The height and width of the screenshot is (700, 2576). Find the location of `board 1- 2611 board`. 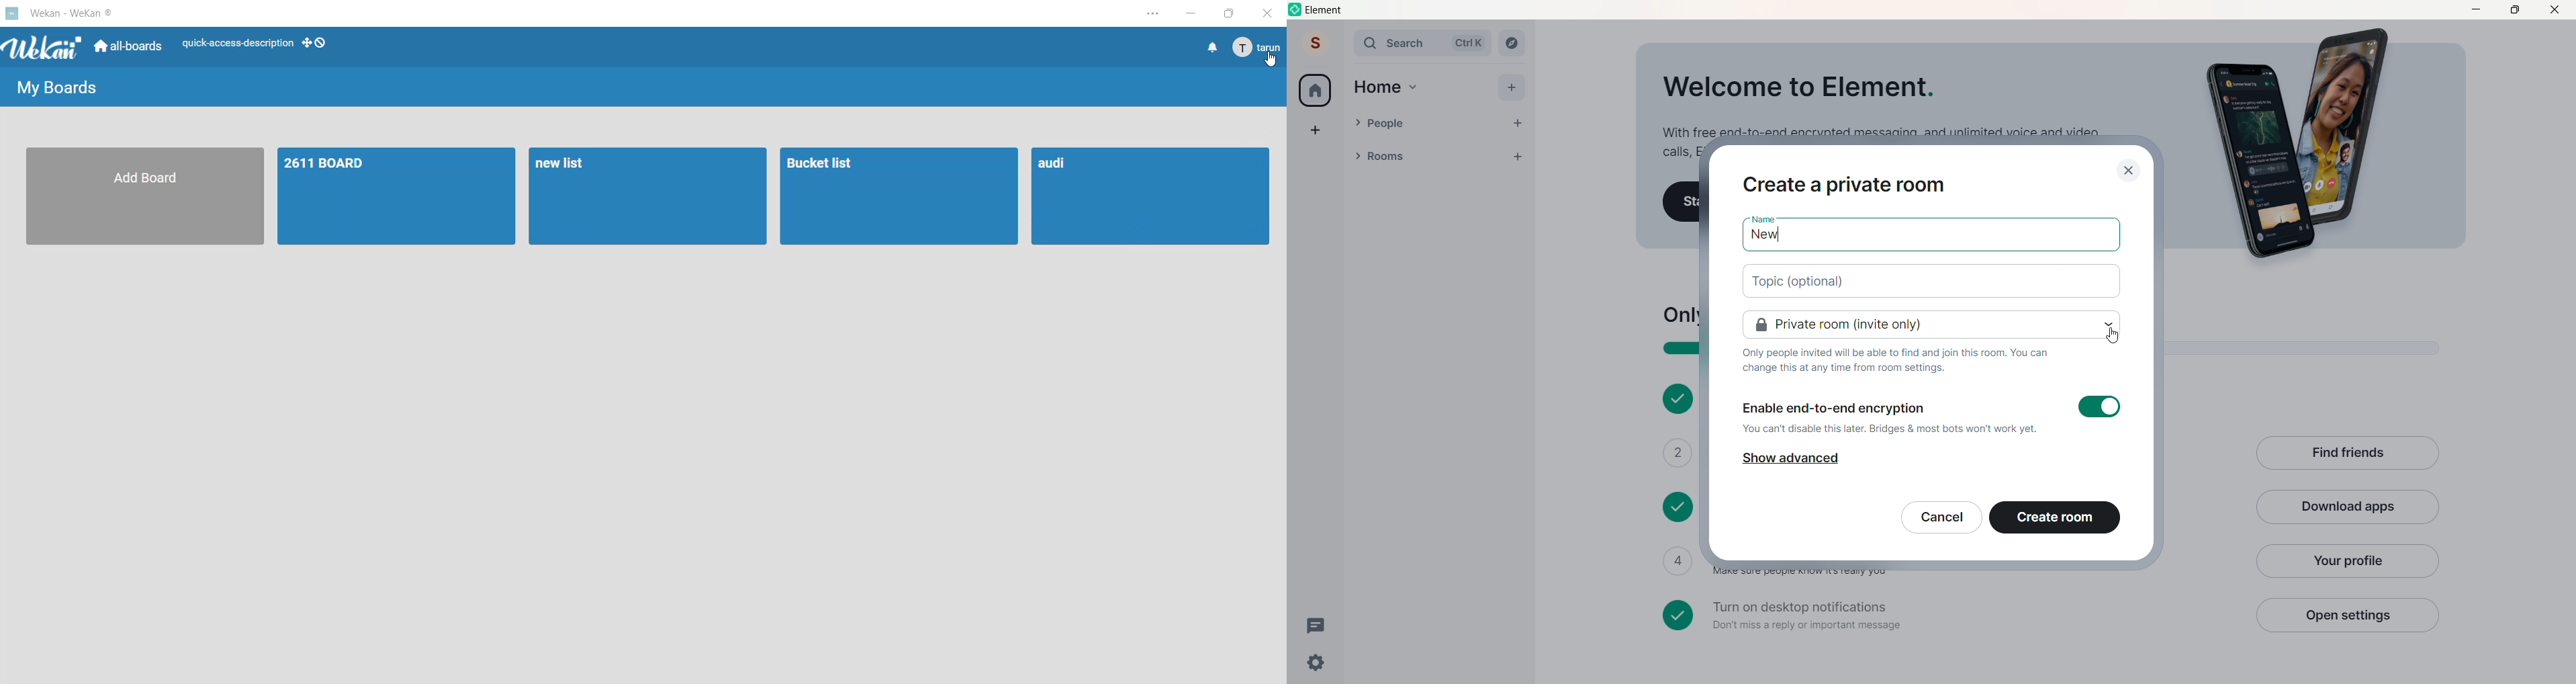

board 1- 2611 board is located at coordinates (400, 196).